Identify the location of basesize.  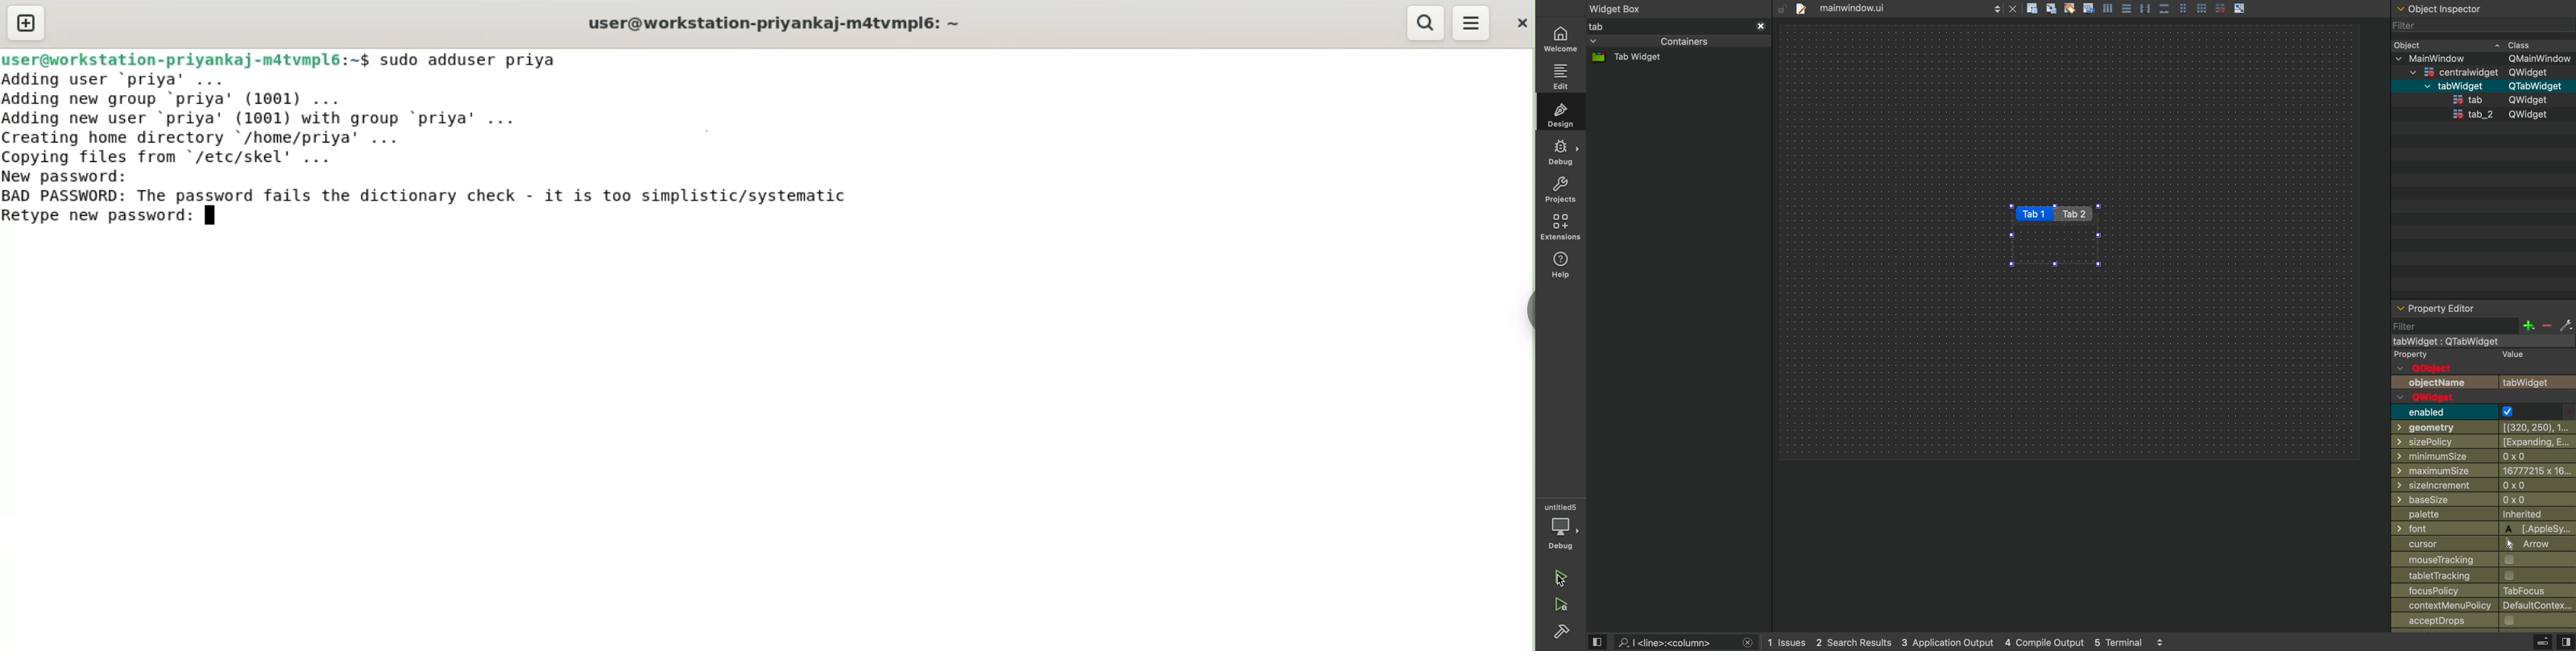
(2485, 502).